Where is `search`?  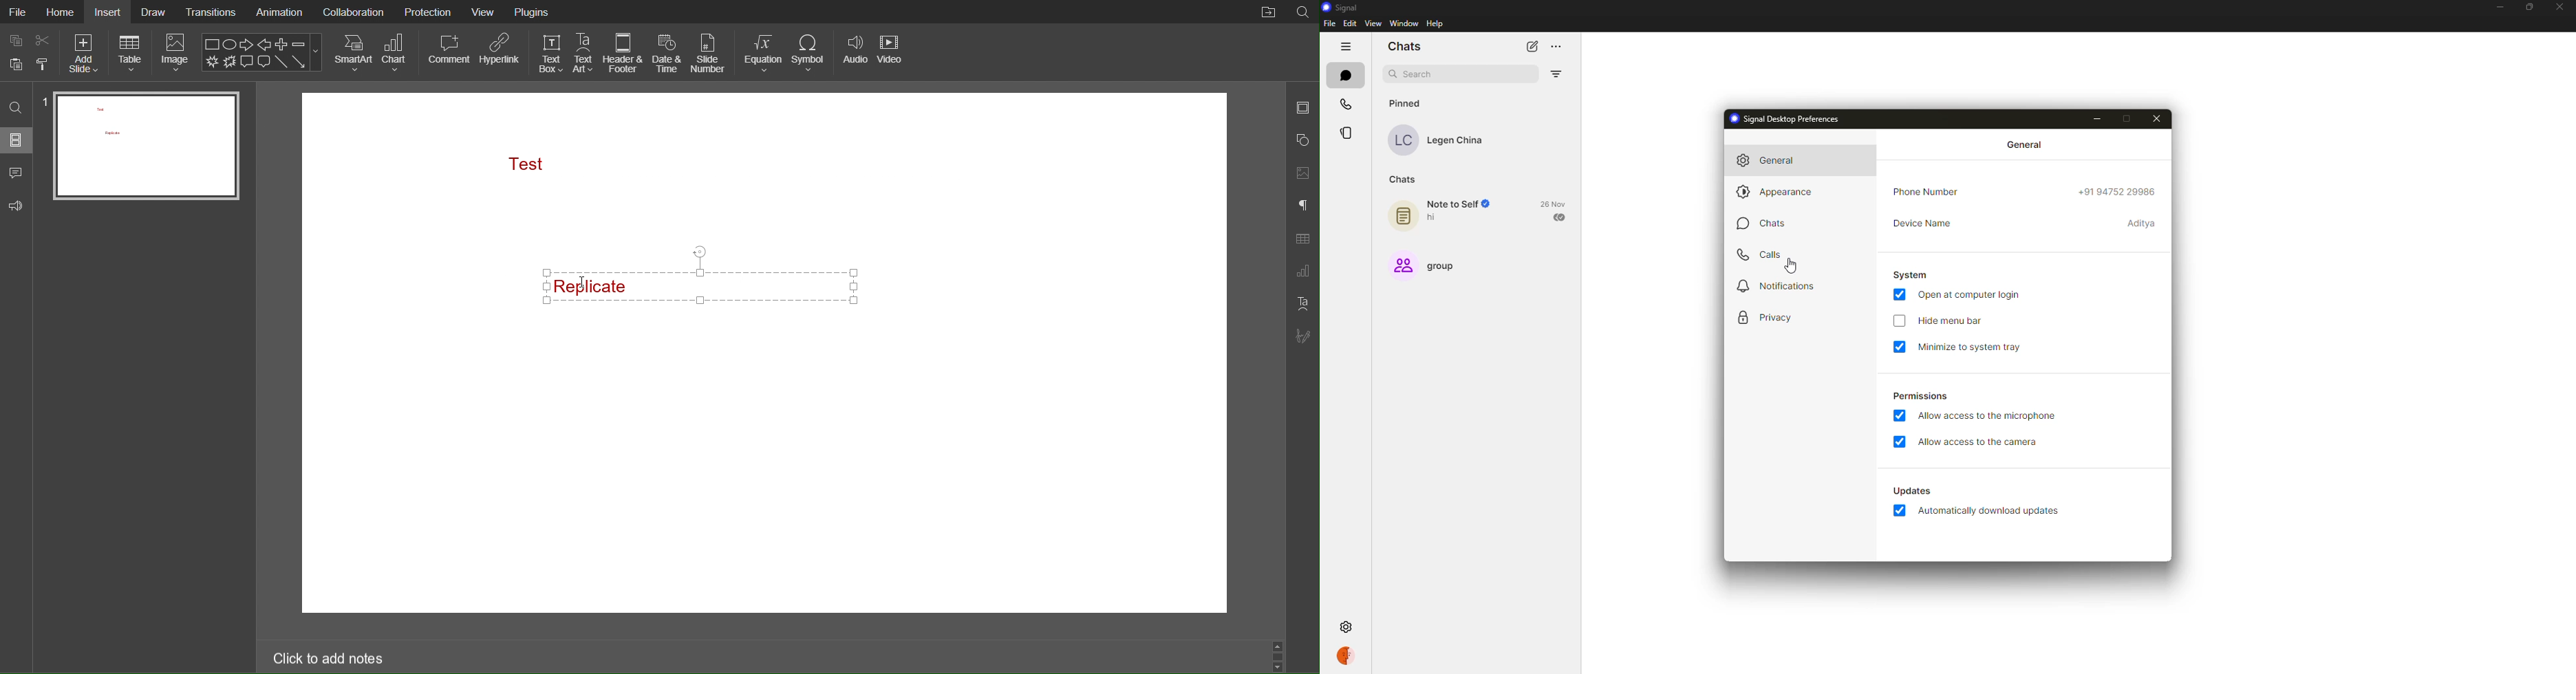 search is located at coordinates (1420, 75).